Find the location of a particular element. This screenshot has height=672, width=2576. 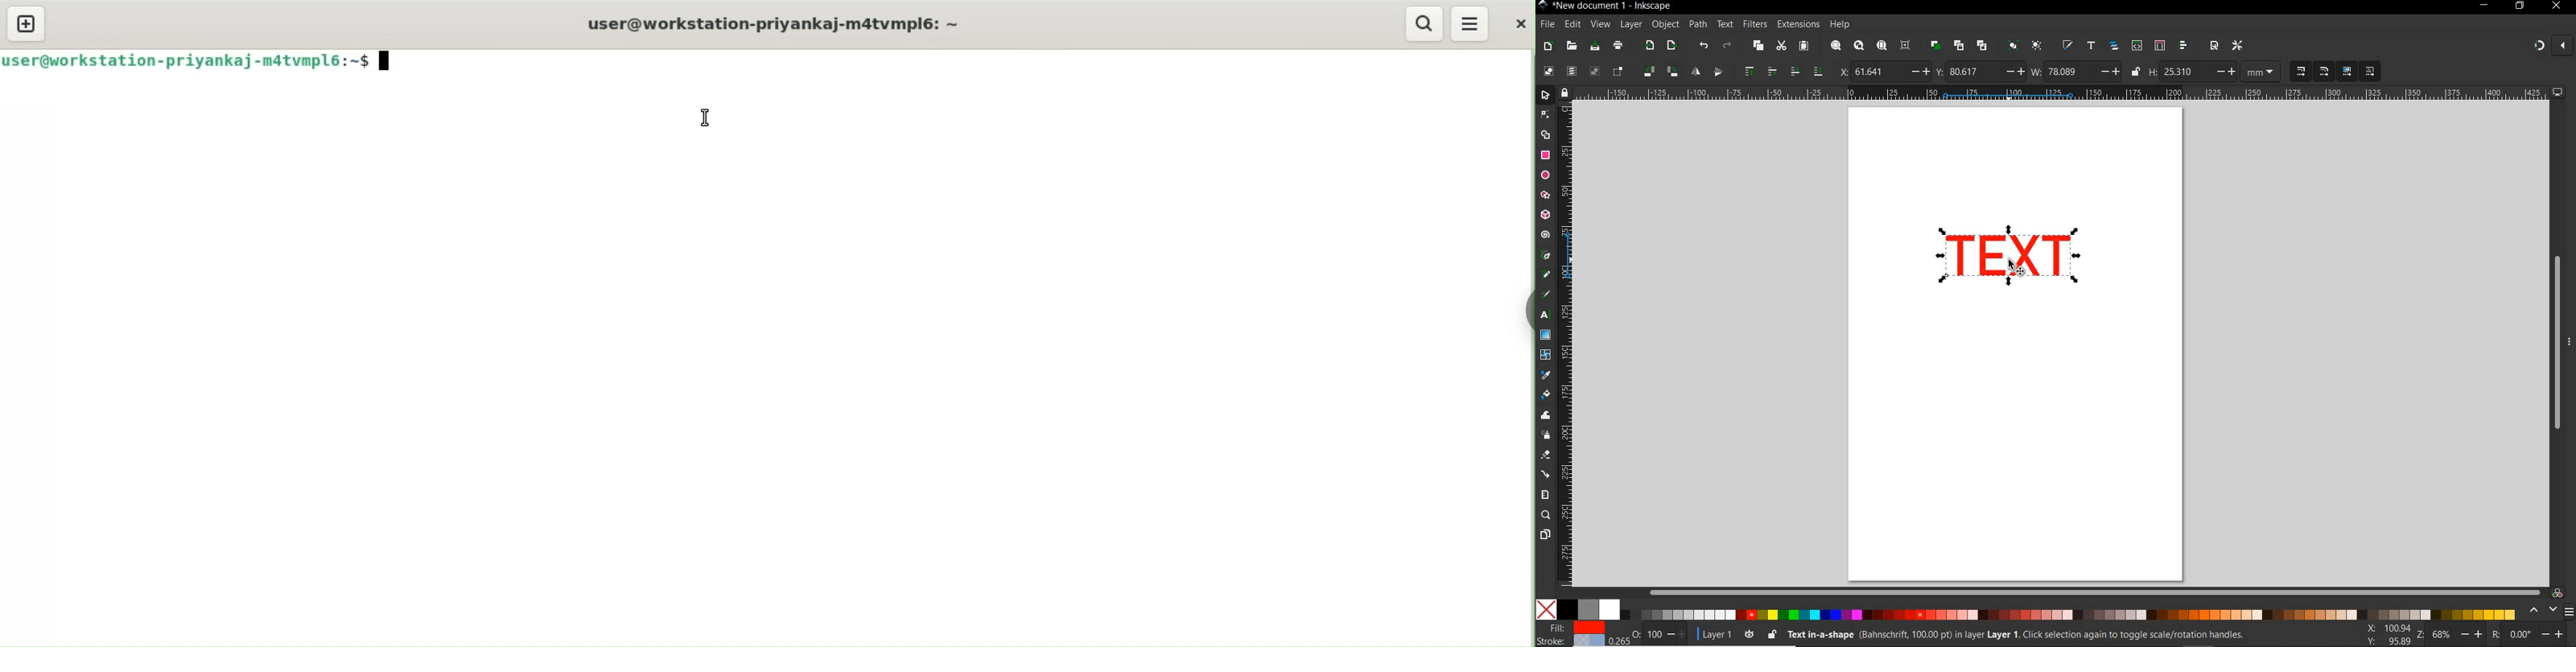

open objects is located at coordinates (2114, 47).